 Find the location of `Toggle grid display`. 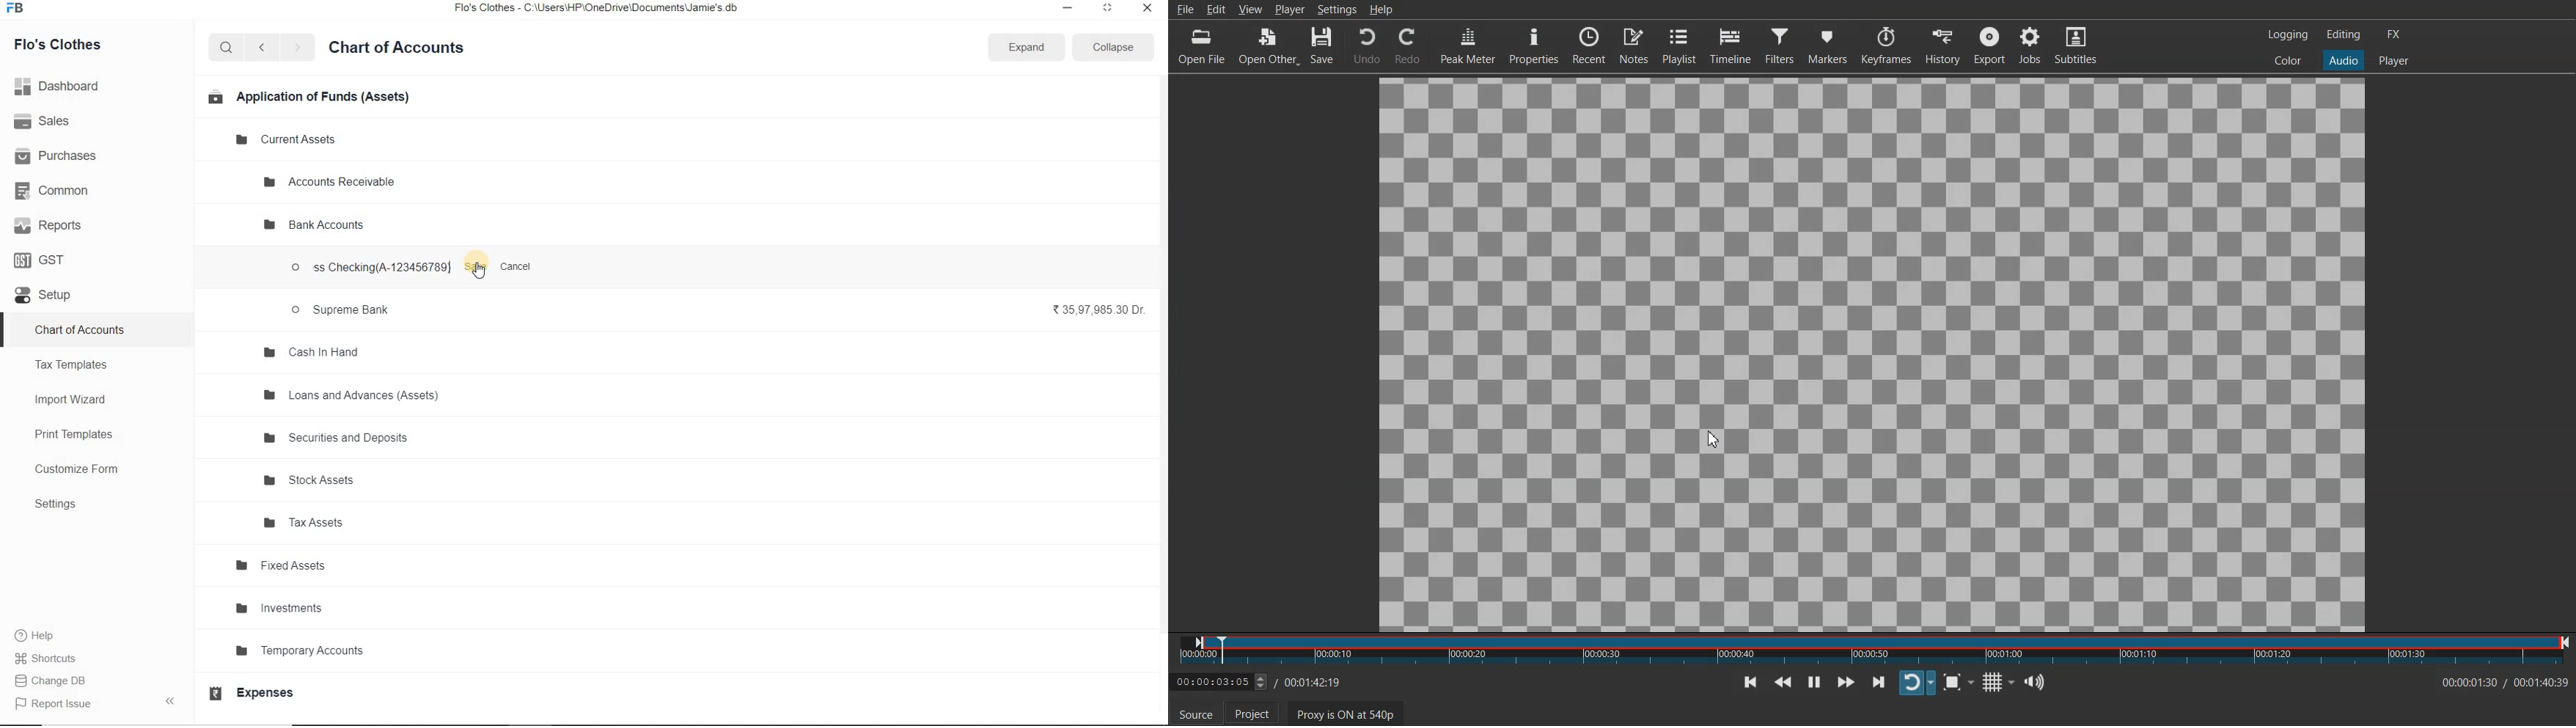

Toggle grid display is located at coordinates (1997, 681).